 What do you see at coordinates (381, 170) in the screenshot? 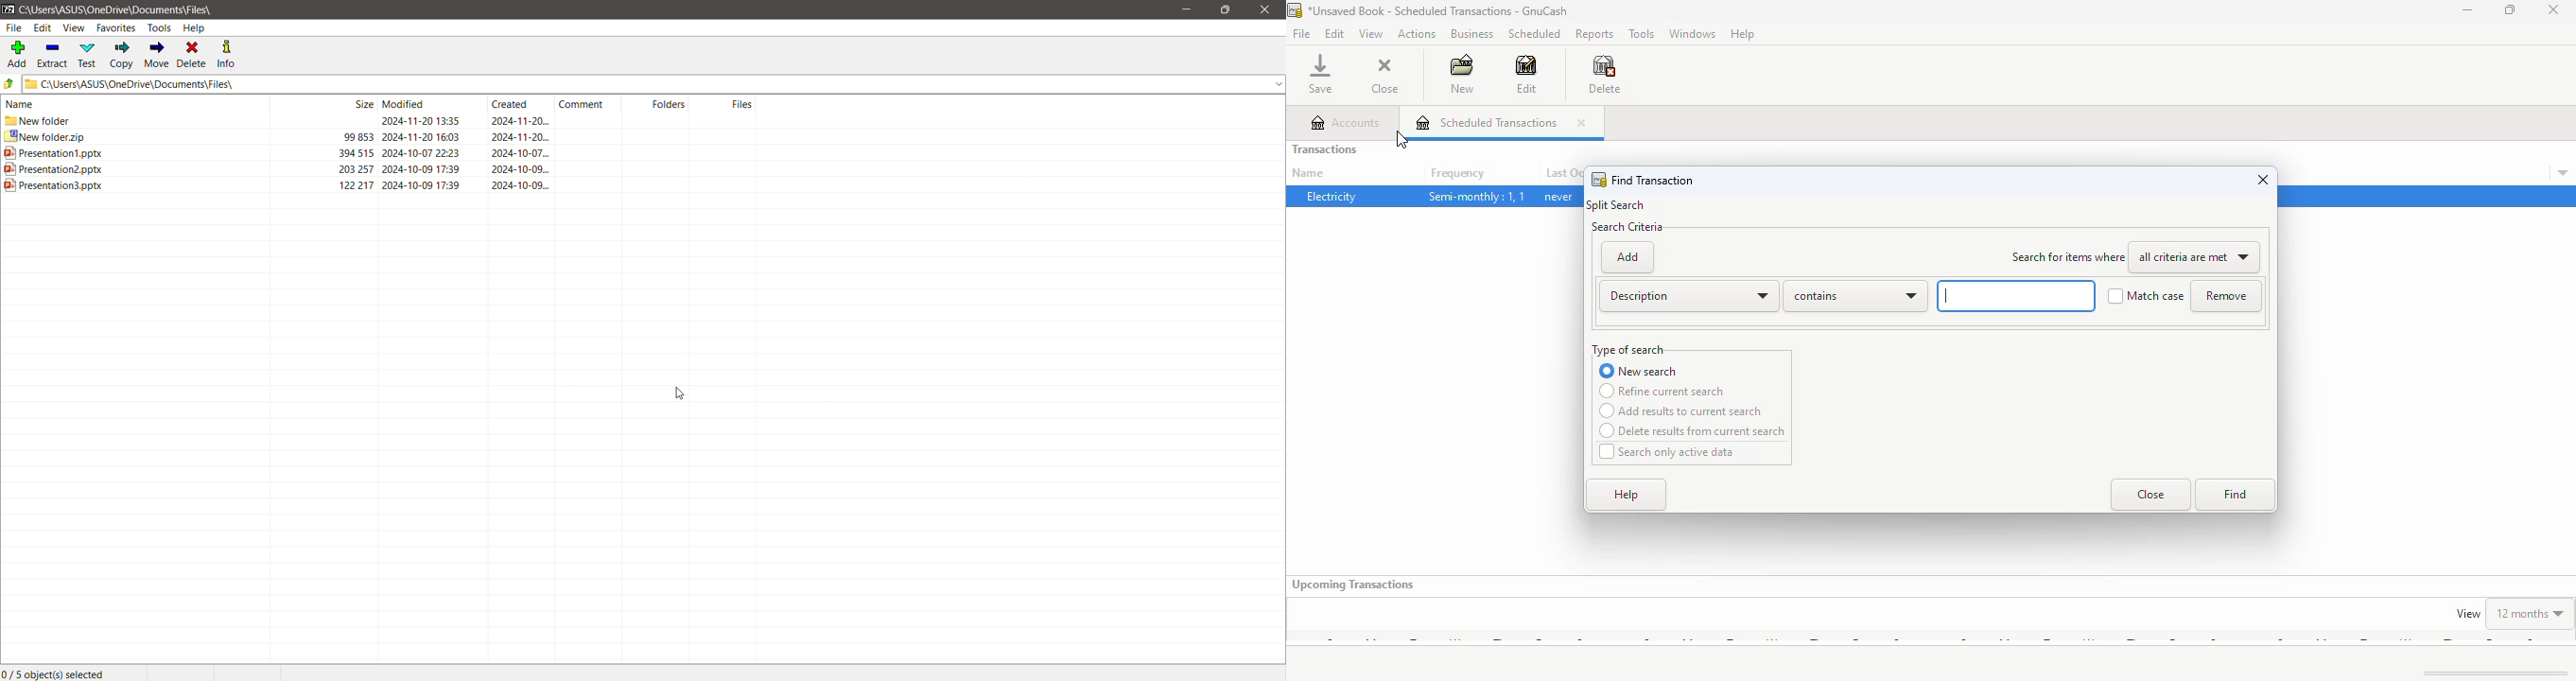
I see `ppt 2` at bounding box center [381, 170].